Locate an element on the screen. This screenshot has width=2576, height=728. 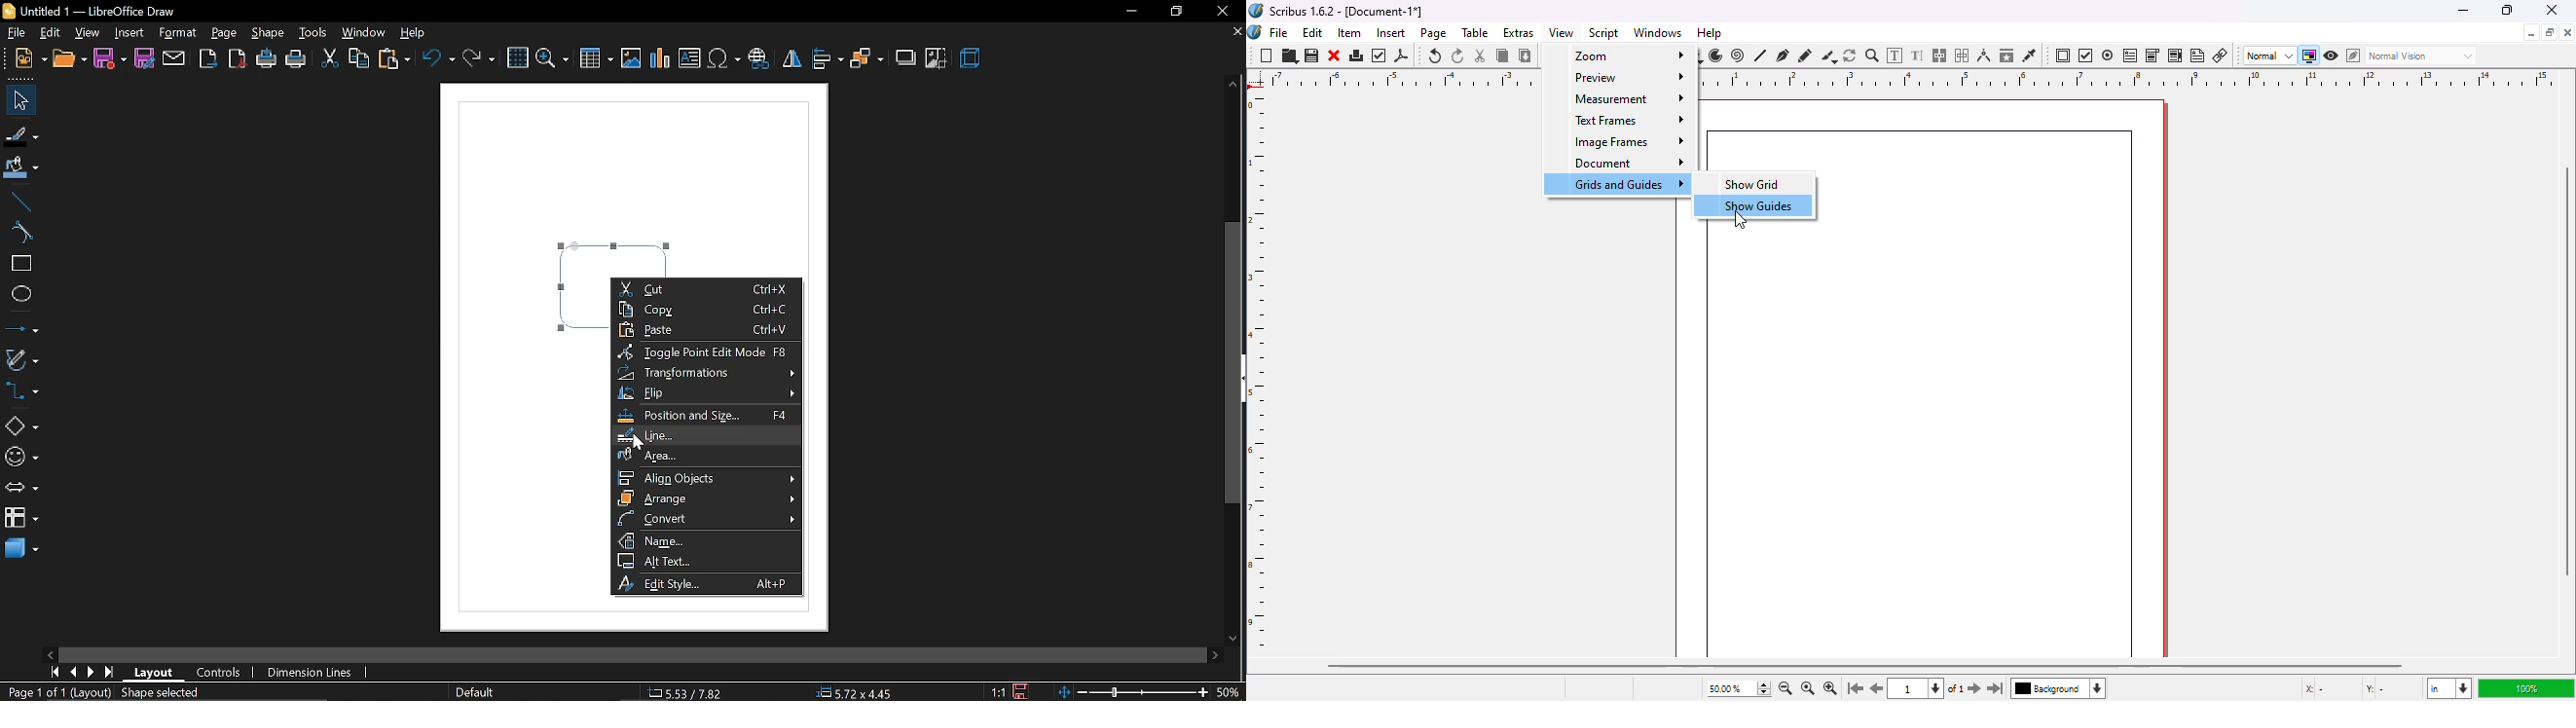
arrows is located at coordinates (20, 489).